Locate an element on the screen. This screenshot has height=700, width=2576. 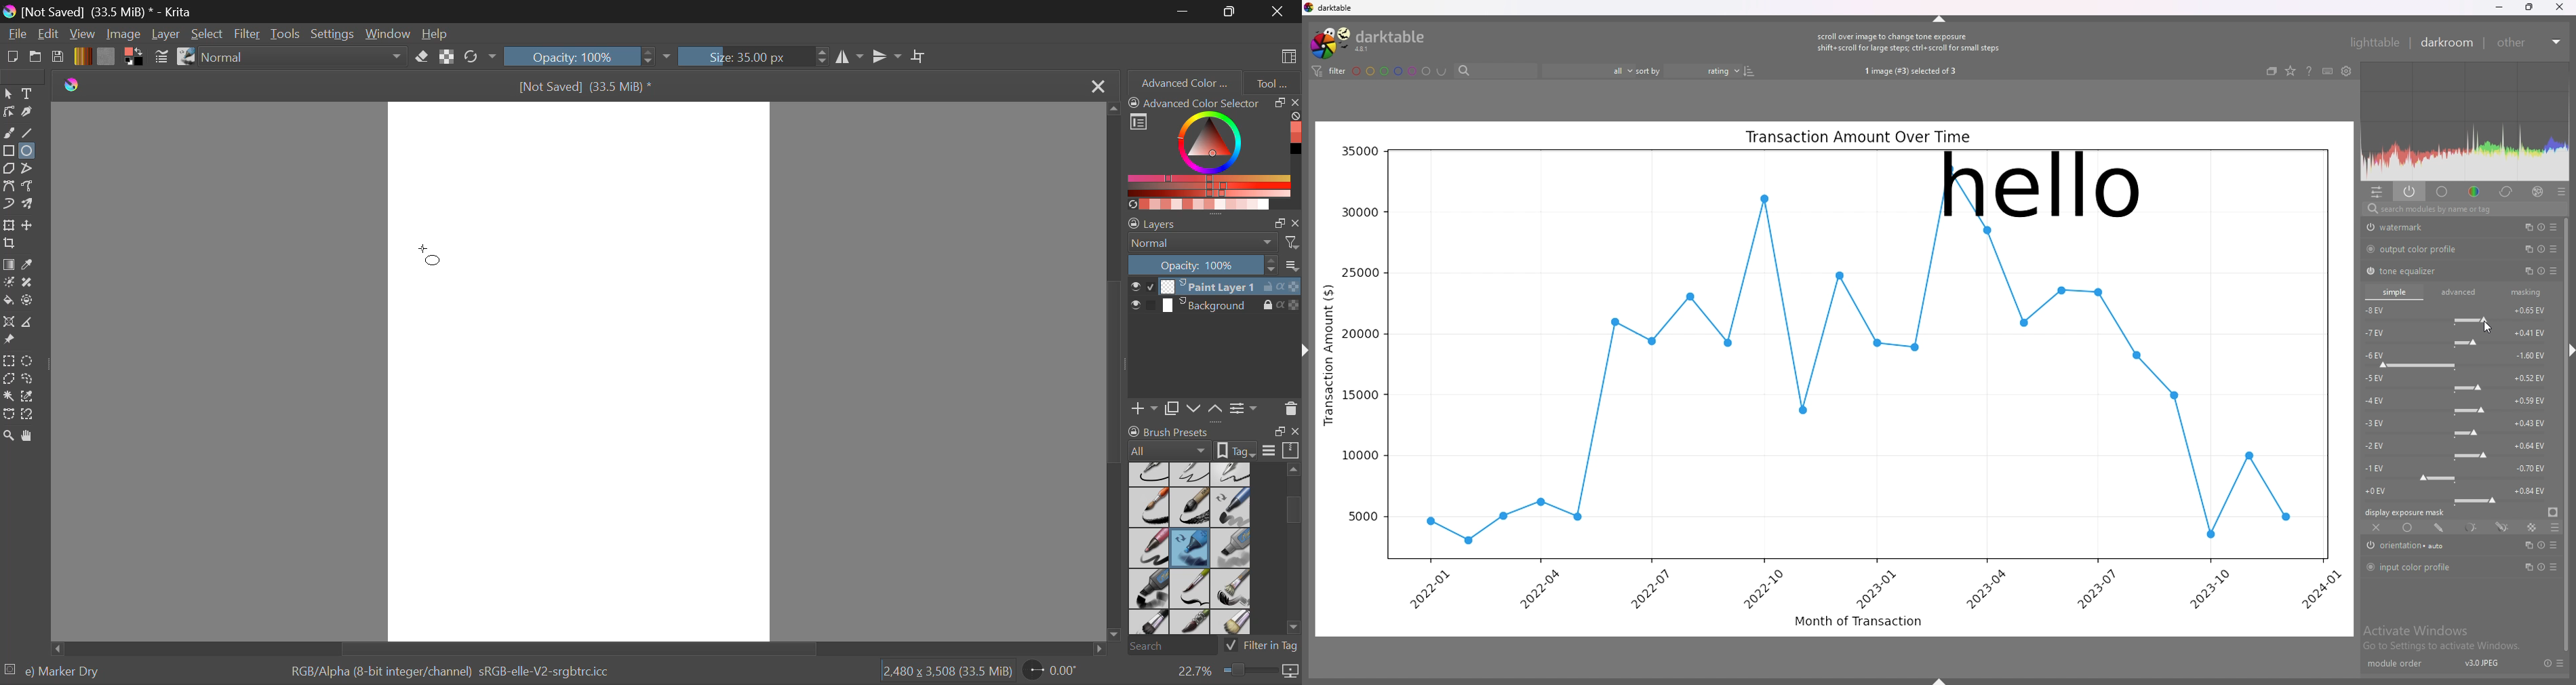
2023-01 is located at coordinates (1875, 589).